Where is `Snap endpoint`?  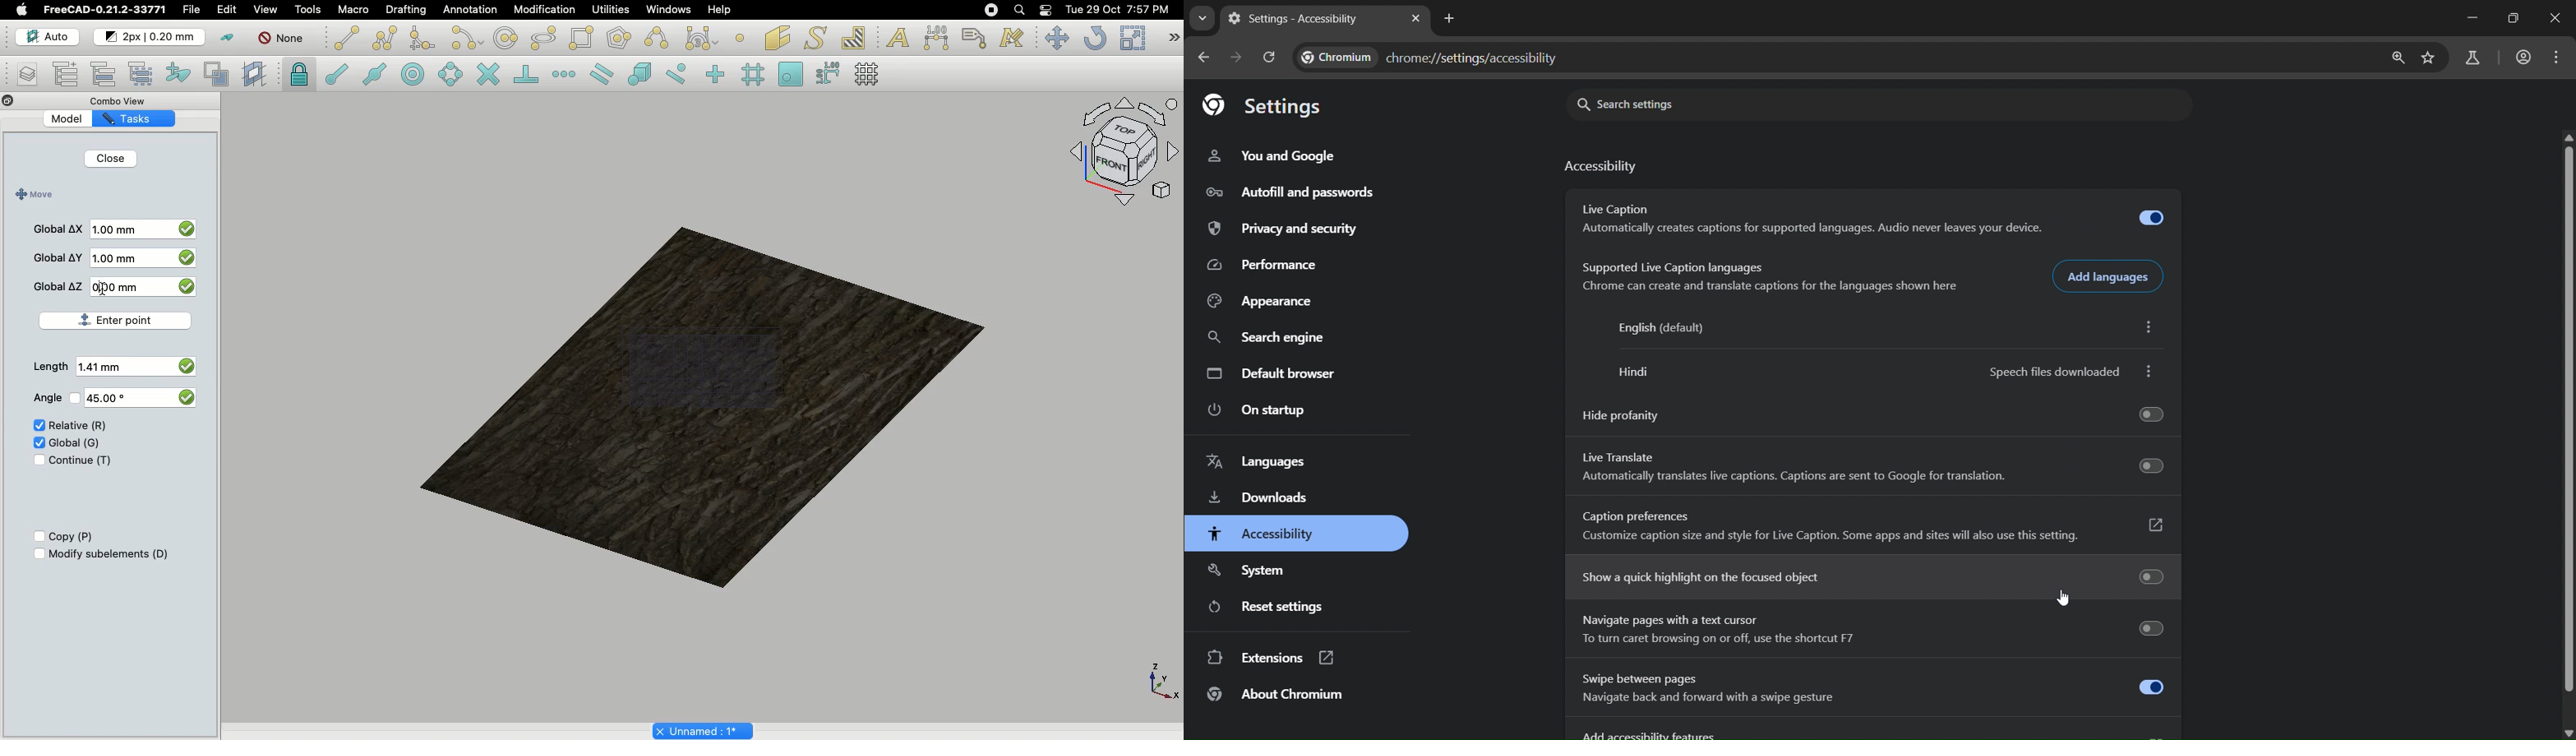 Snap endpoint is located at coordinates (337, 76).